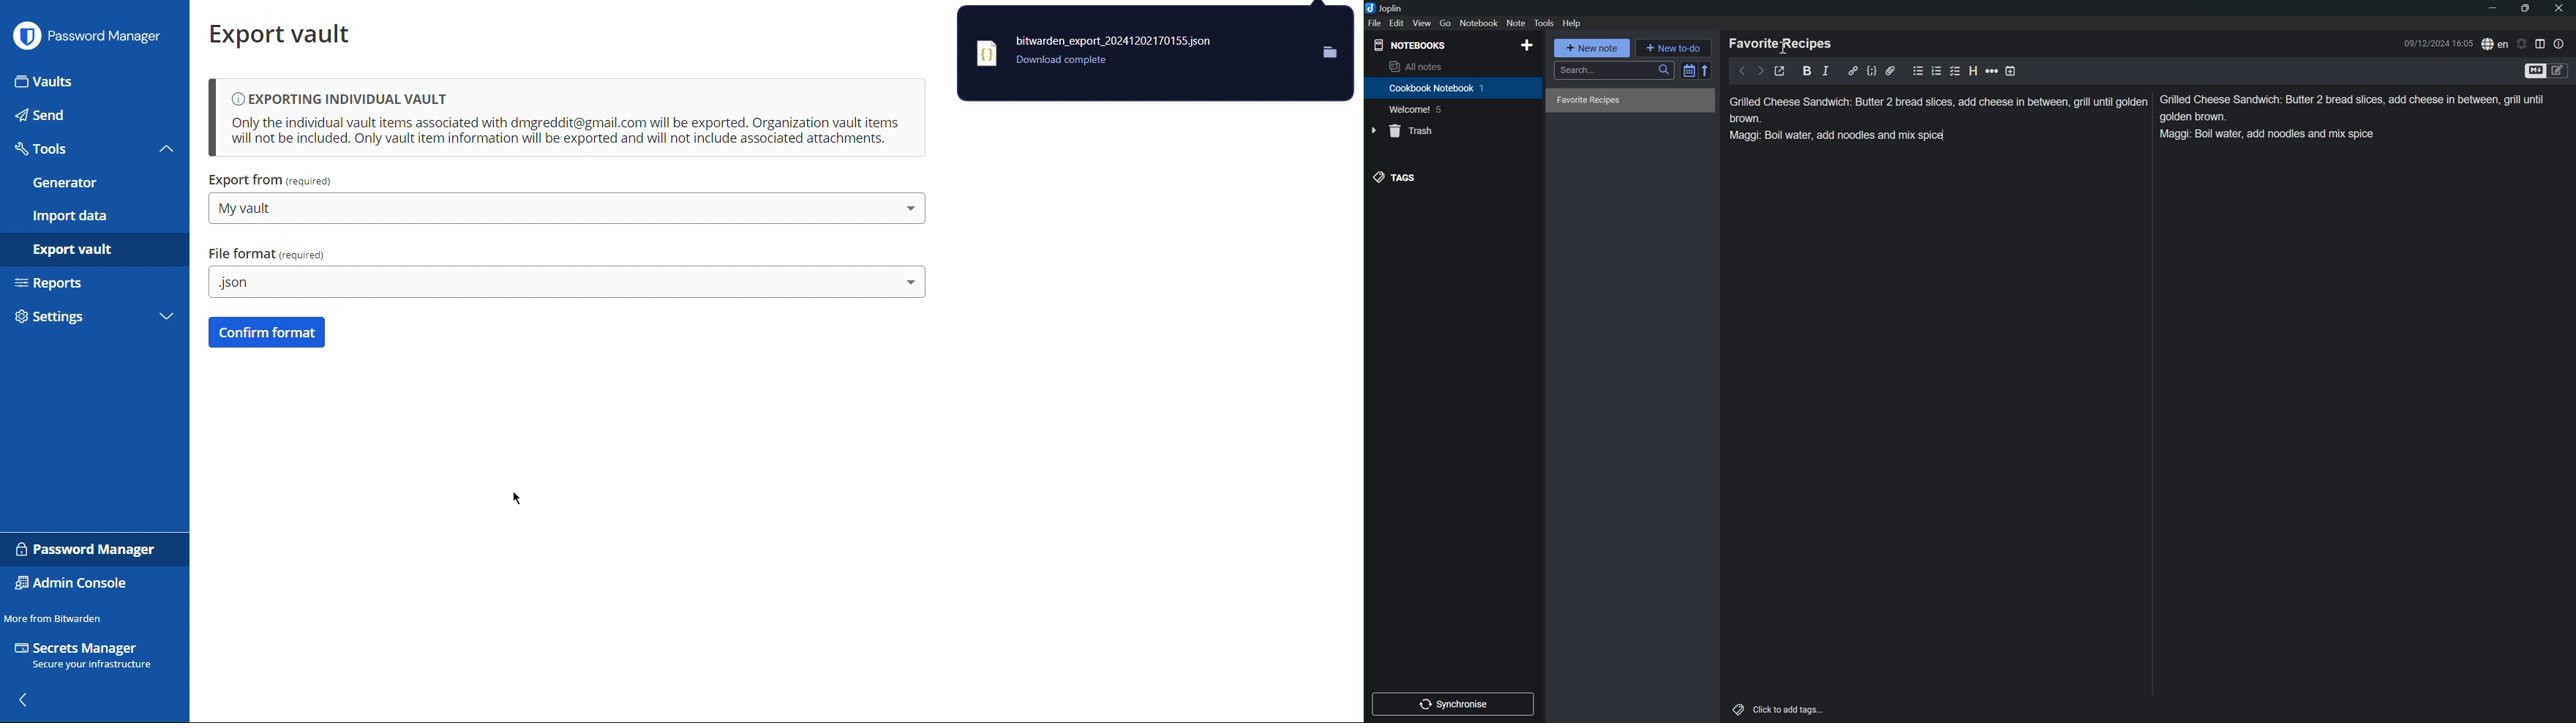 The height and width of the screenshot is (728, 2576). I want to click on Back, so click(1741, 71).